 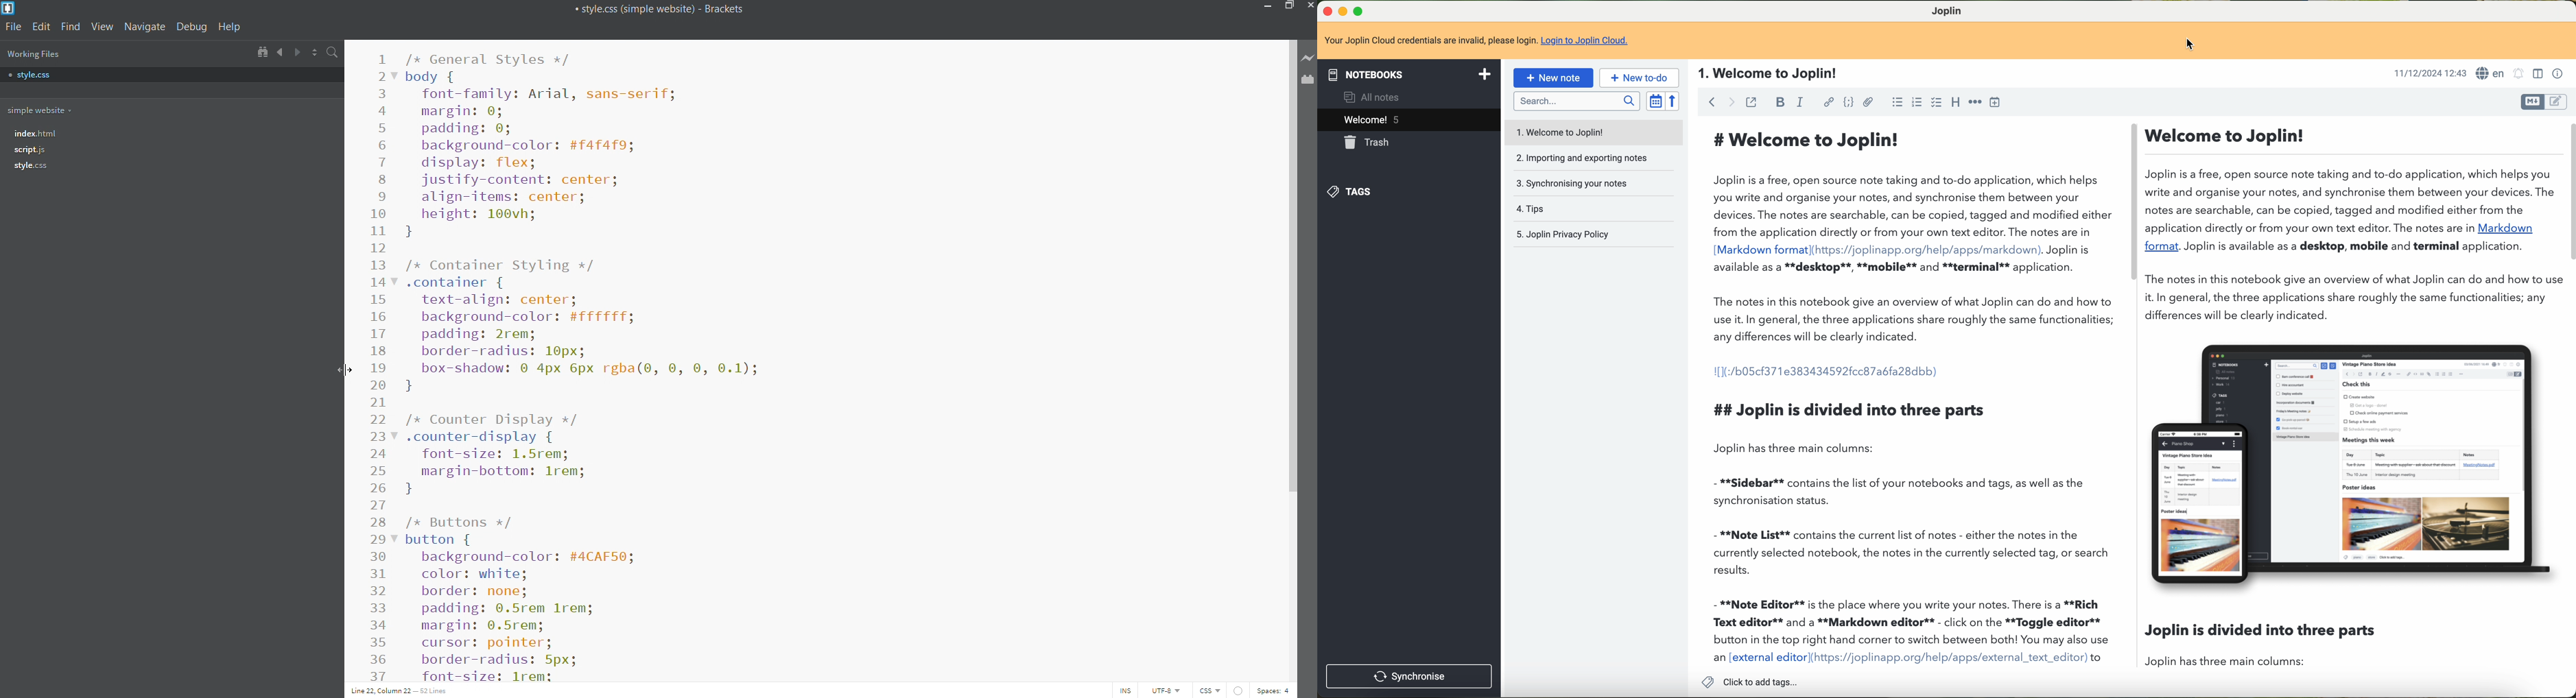 What do you see at coordinates (1897, 103) in the screenshot?
I see `bulleted list` at bounding box center [1897, 103].